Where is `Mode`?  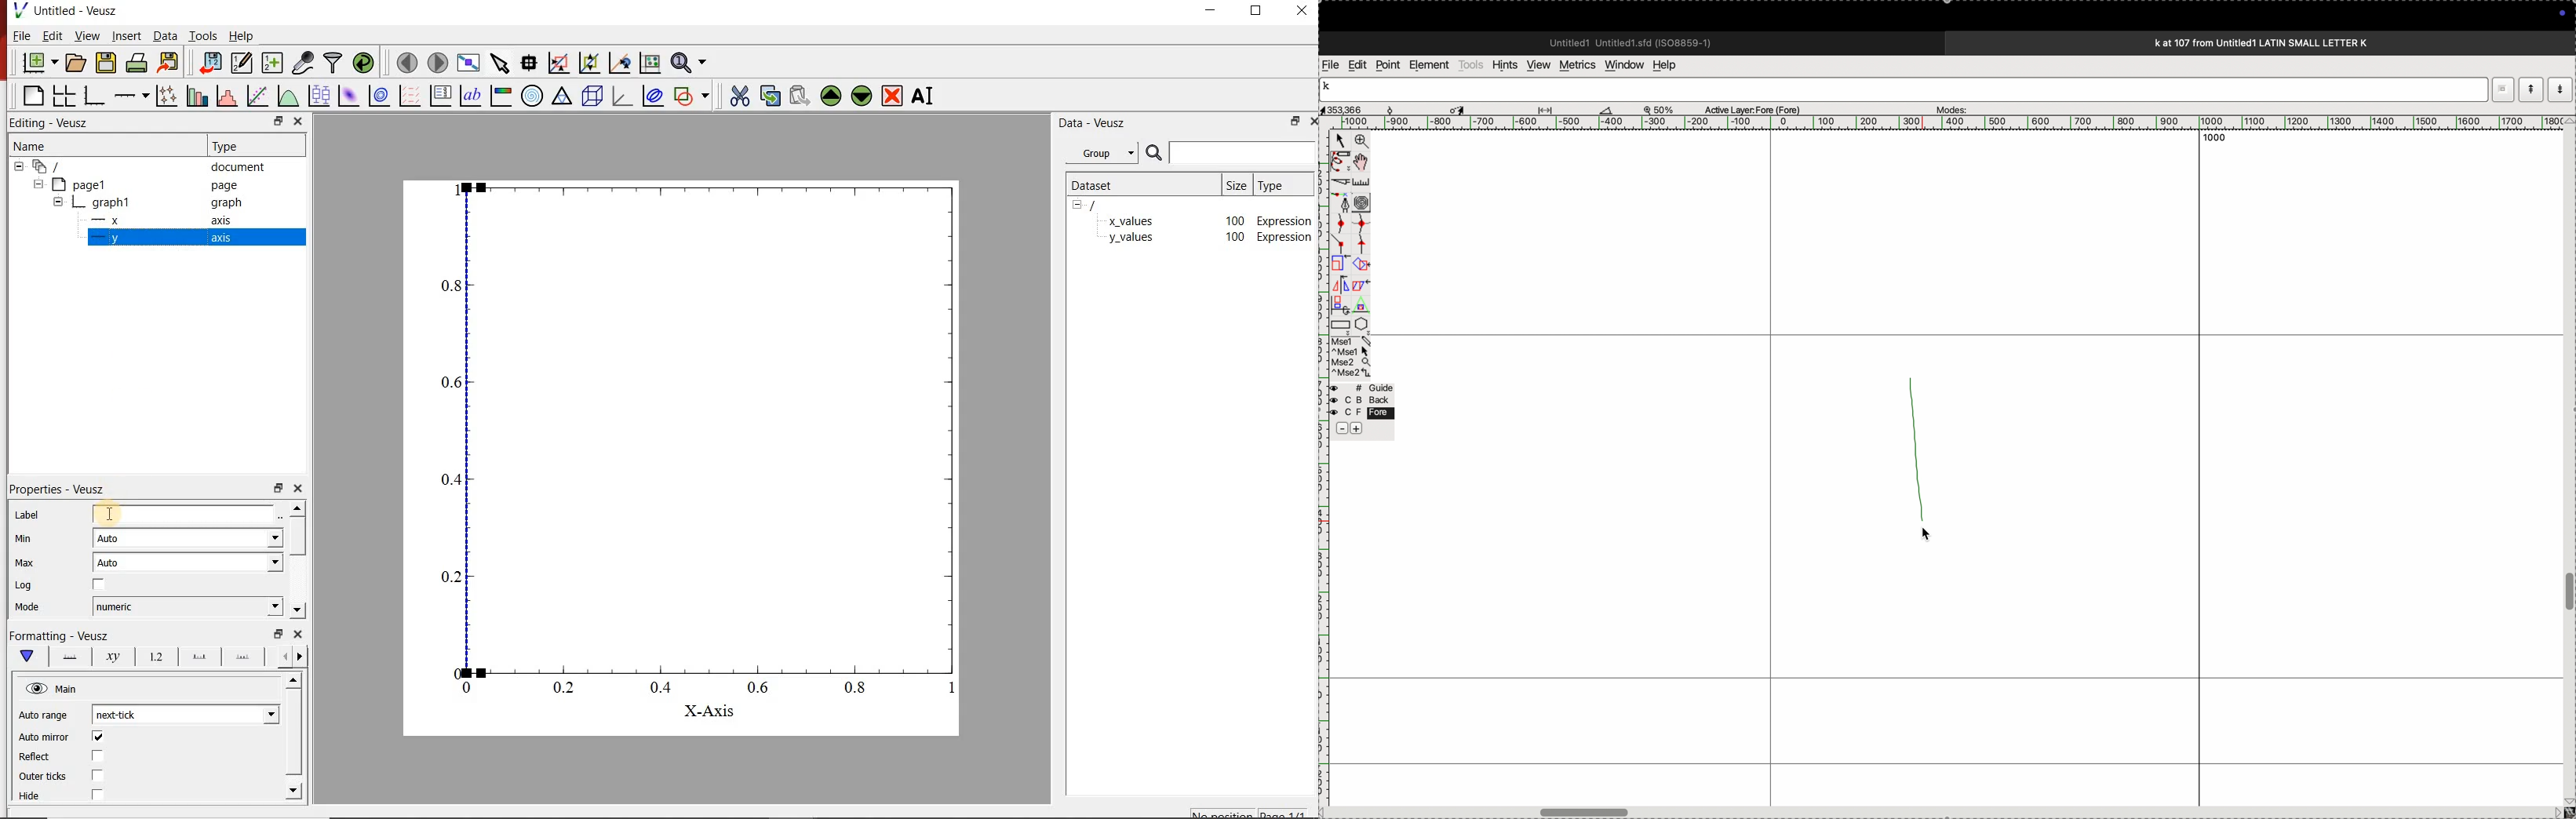
Mode is located at coordinates (27, 606).